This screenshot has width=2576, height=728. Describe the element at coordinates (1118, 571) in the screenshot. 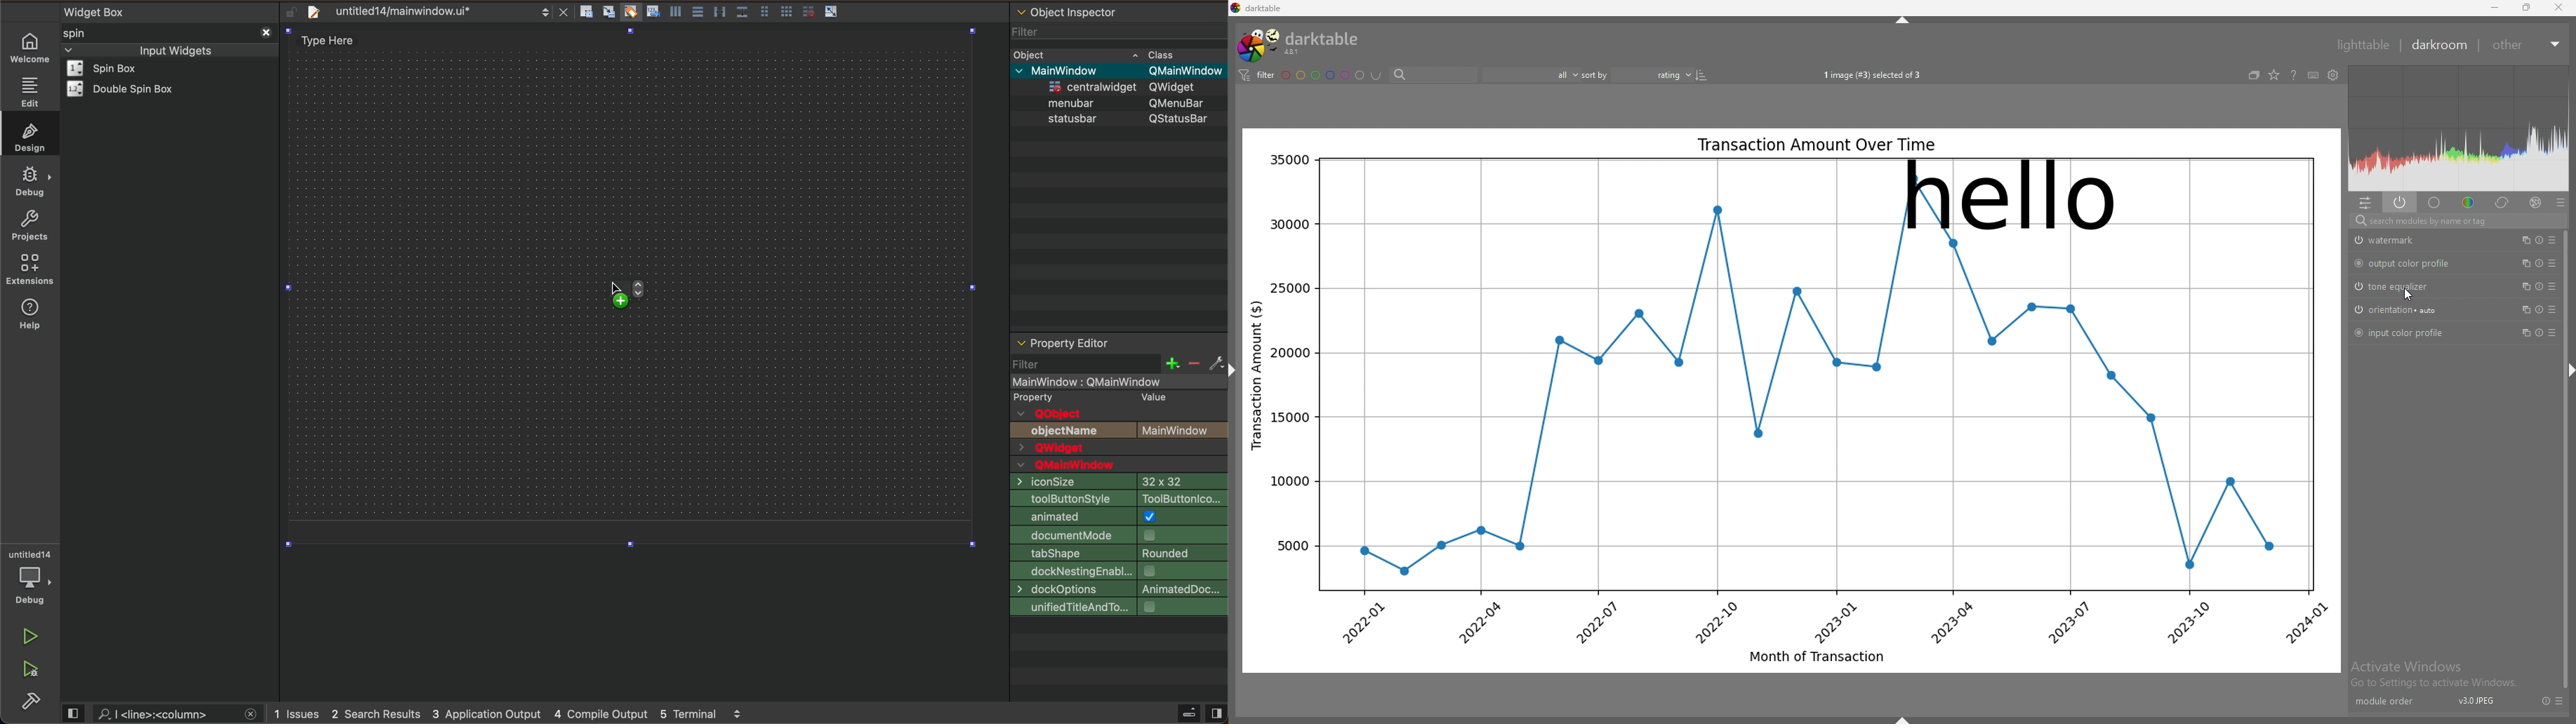

I see `dock` at that location.